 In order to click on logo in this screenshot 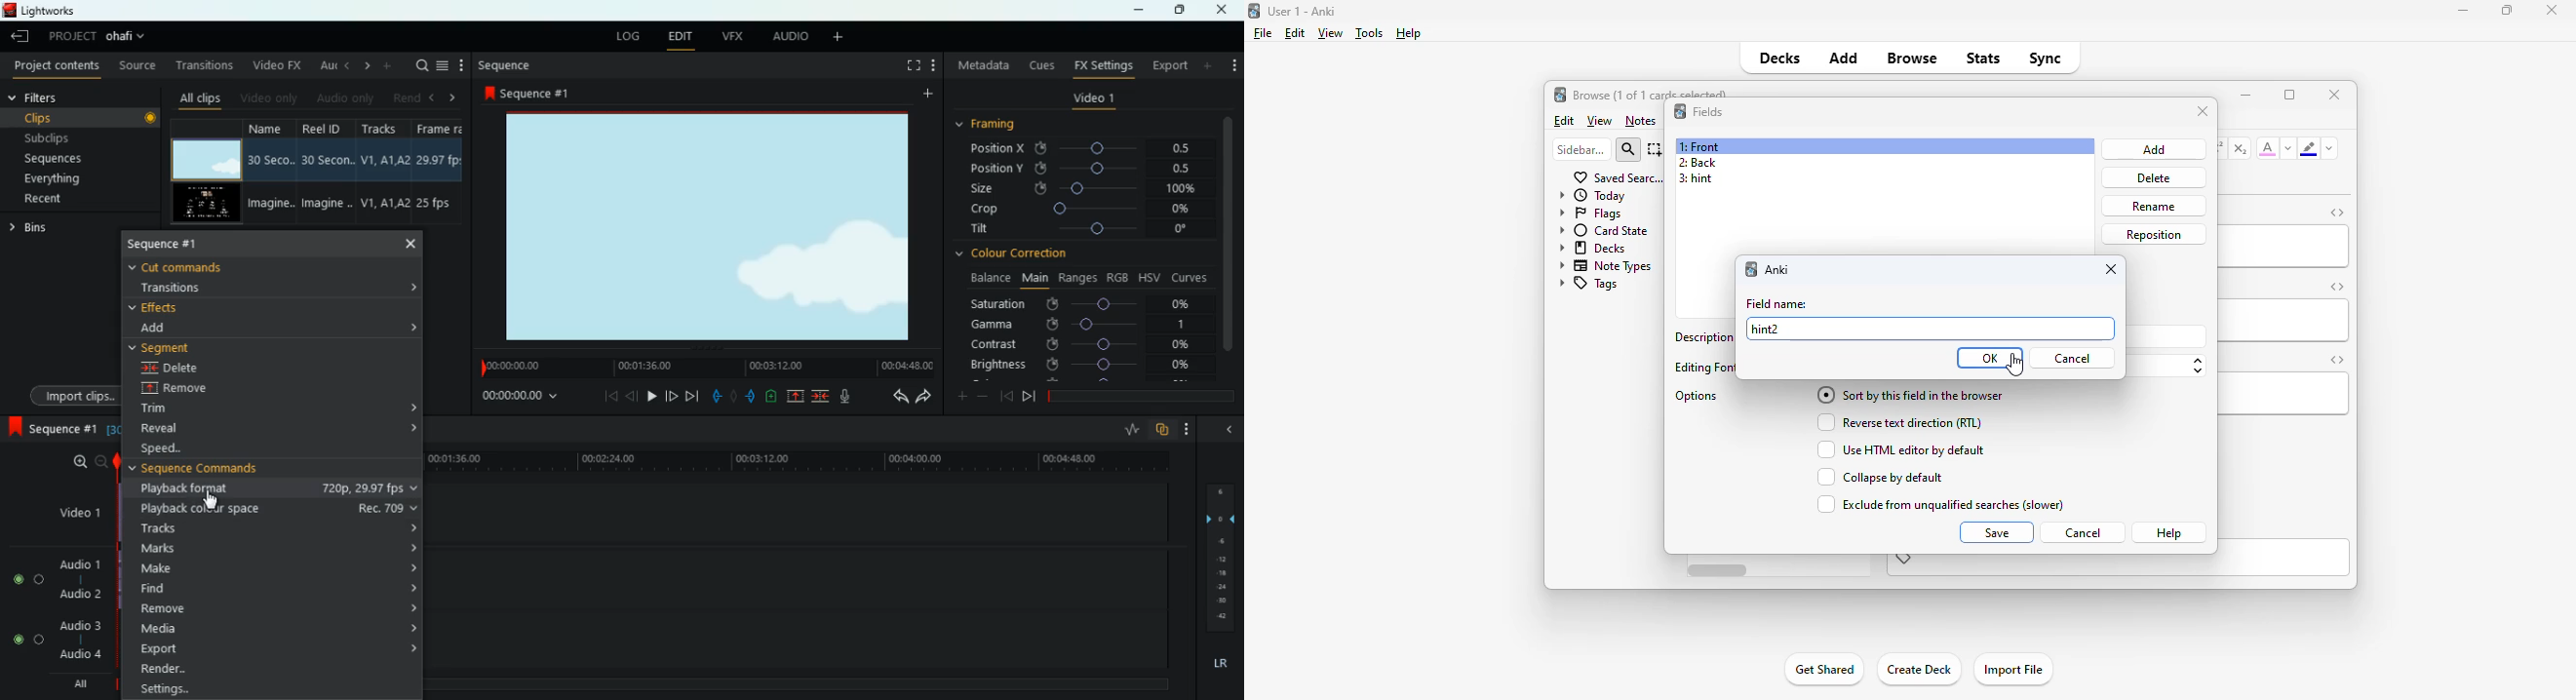, I will do `click(1751, 269)`.